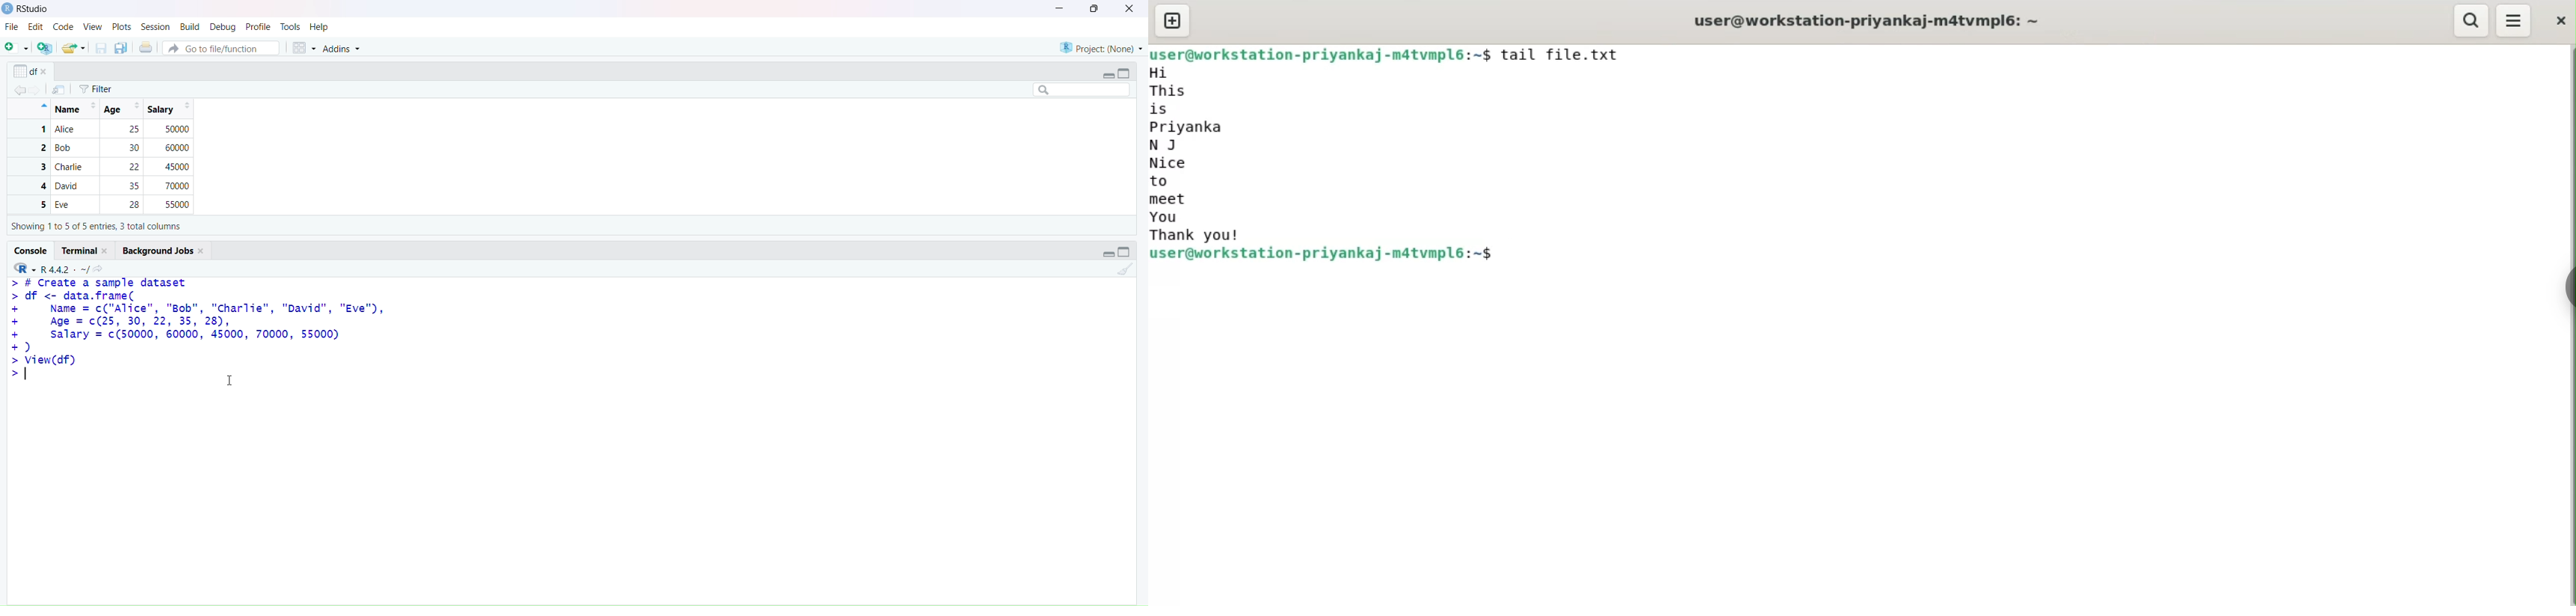  Describe the element at coordinates (221, 48) in the screenshot. I see `go to file/function` at that location.